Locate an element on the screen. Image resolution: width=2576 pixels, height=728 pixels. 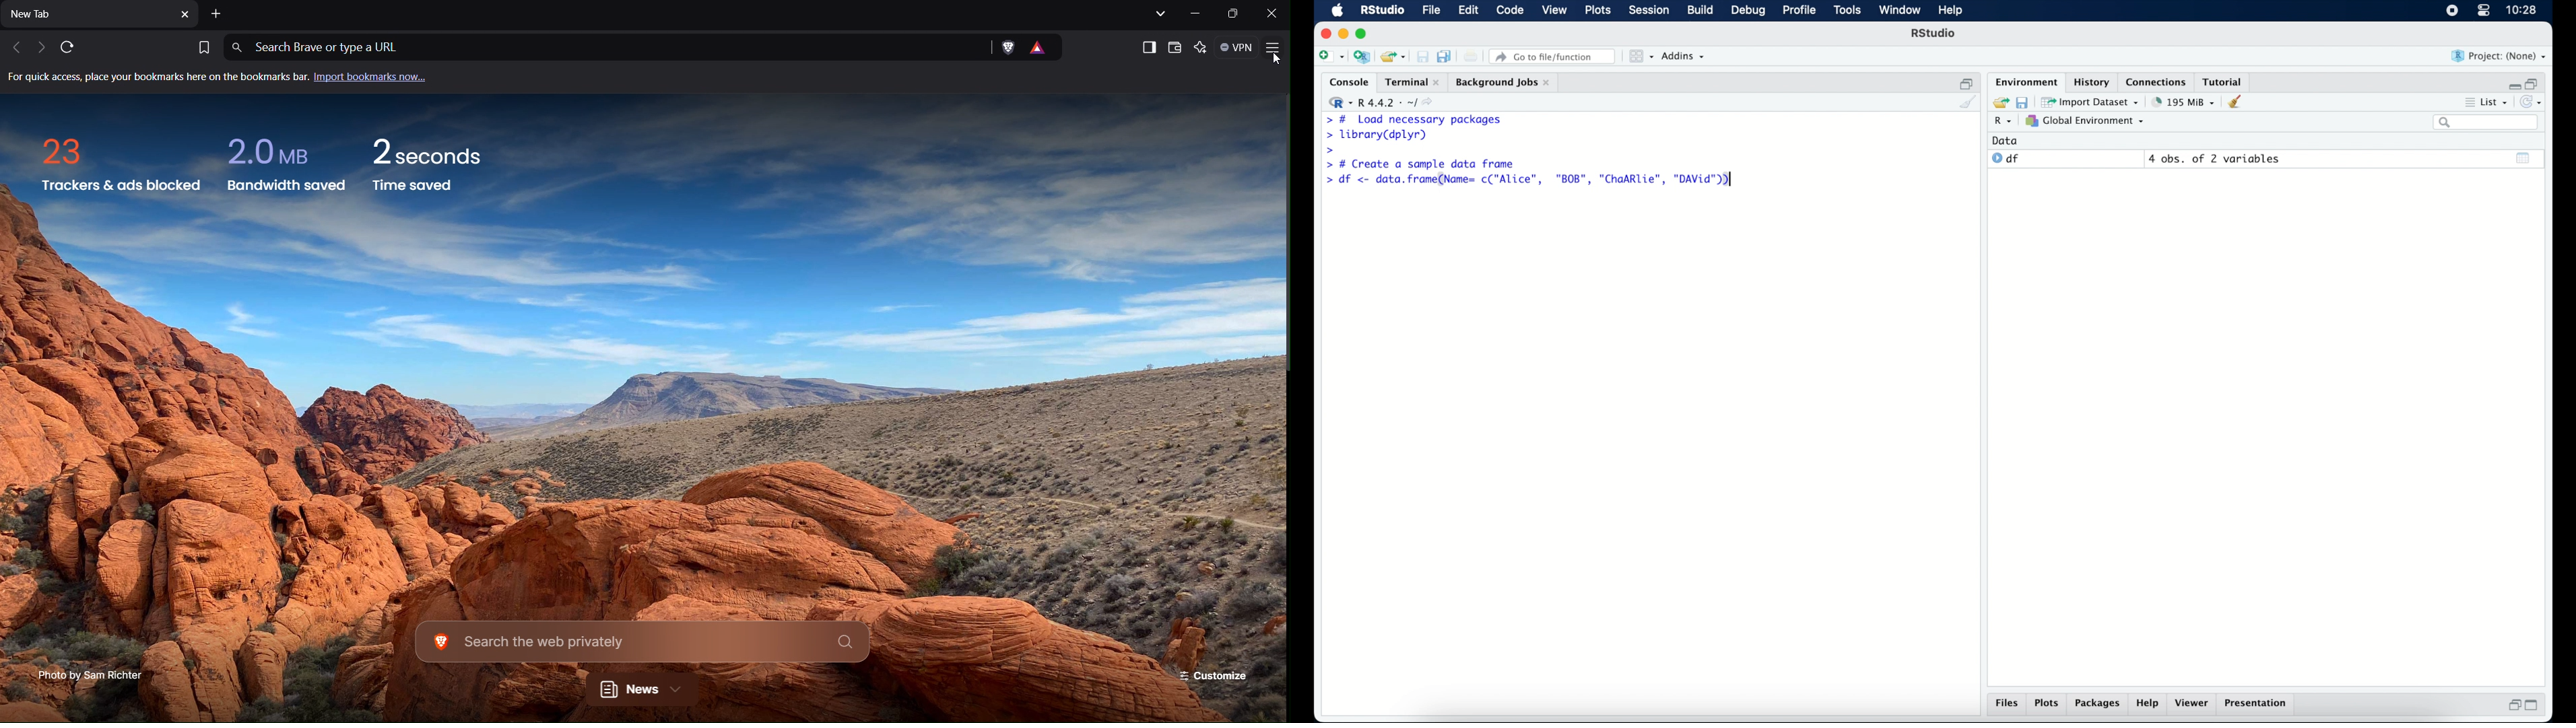
restore down is located at coordinates (2513, 706).